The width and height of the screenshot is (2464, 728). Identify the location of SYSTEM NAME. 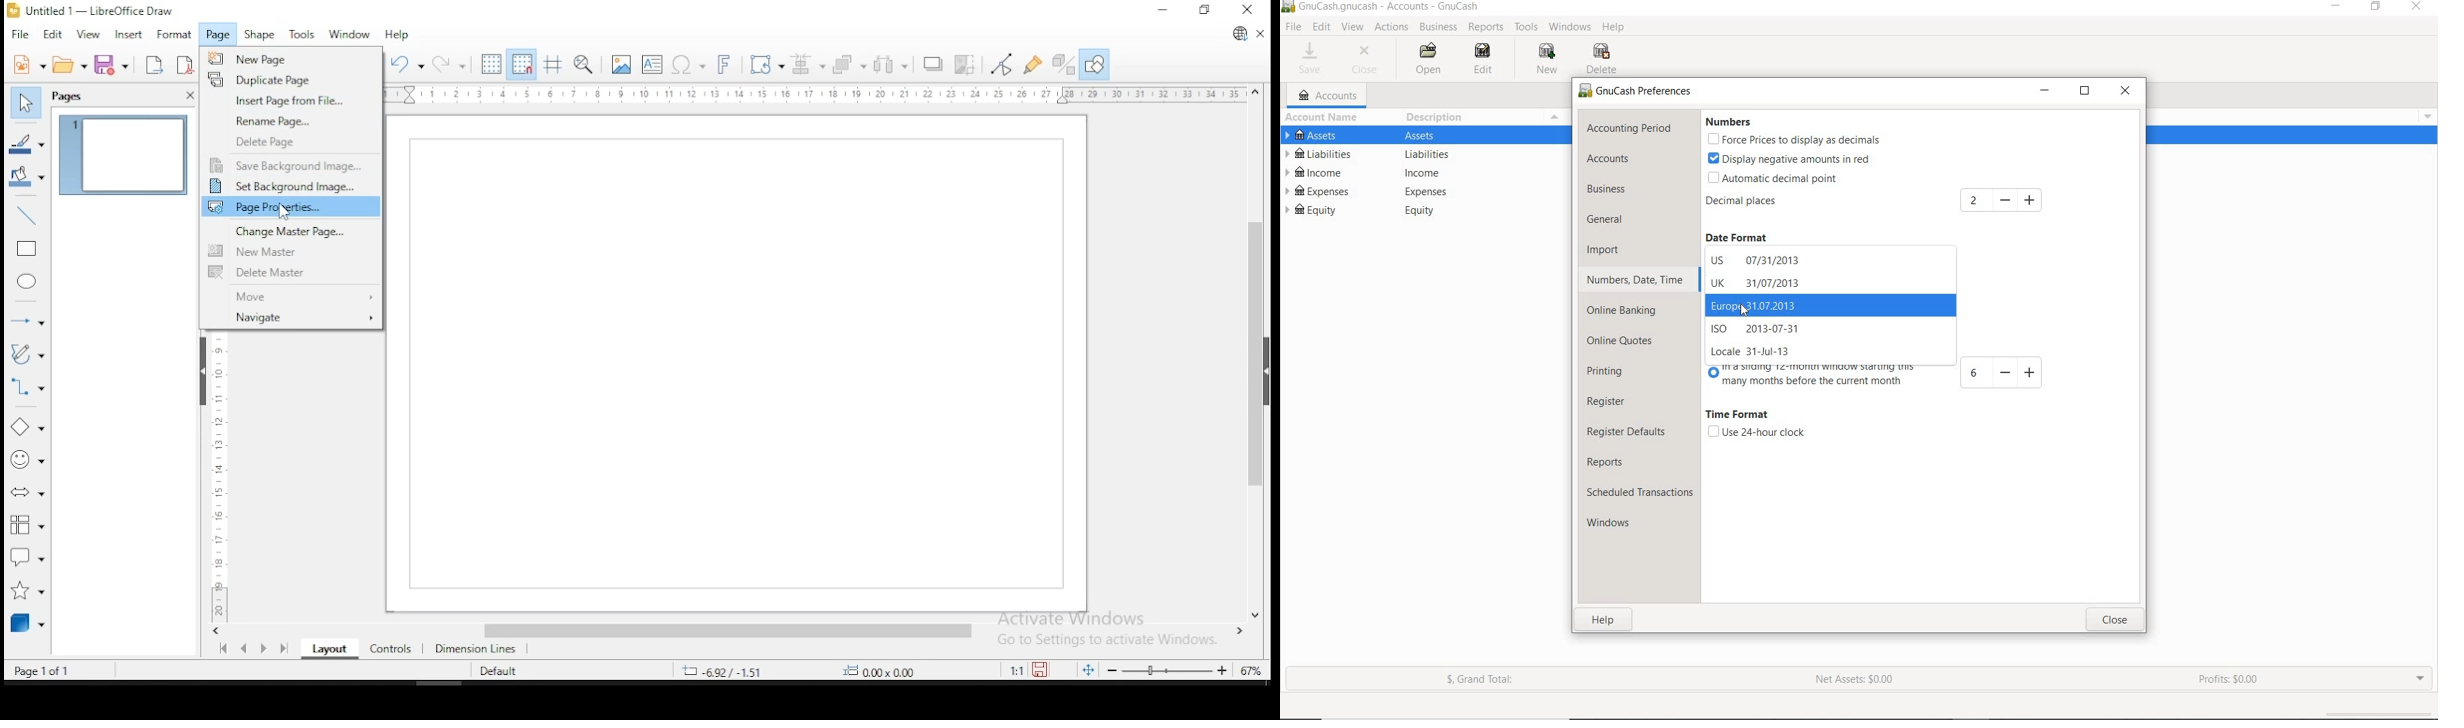
(1383, 7).